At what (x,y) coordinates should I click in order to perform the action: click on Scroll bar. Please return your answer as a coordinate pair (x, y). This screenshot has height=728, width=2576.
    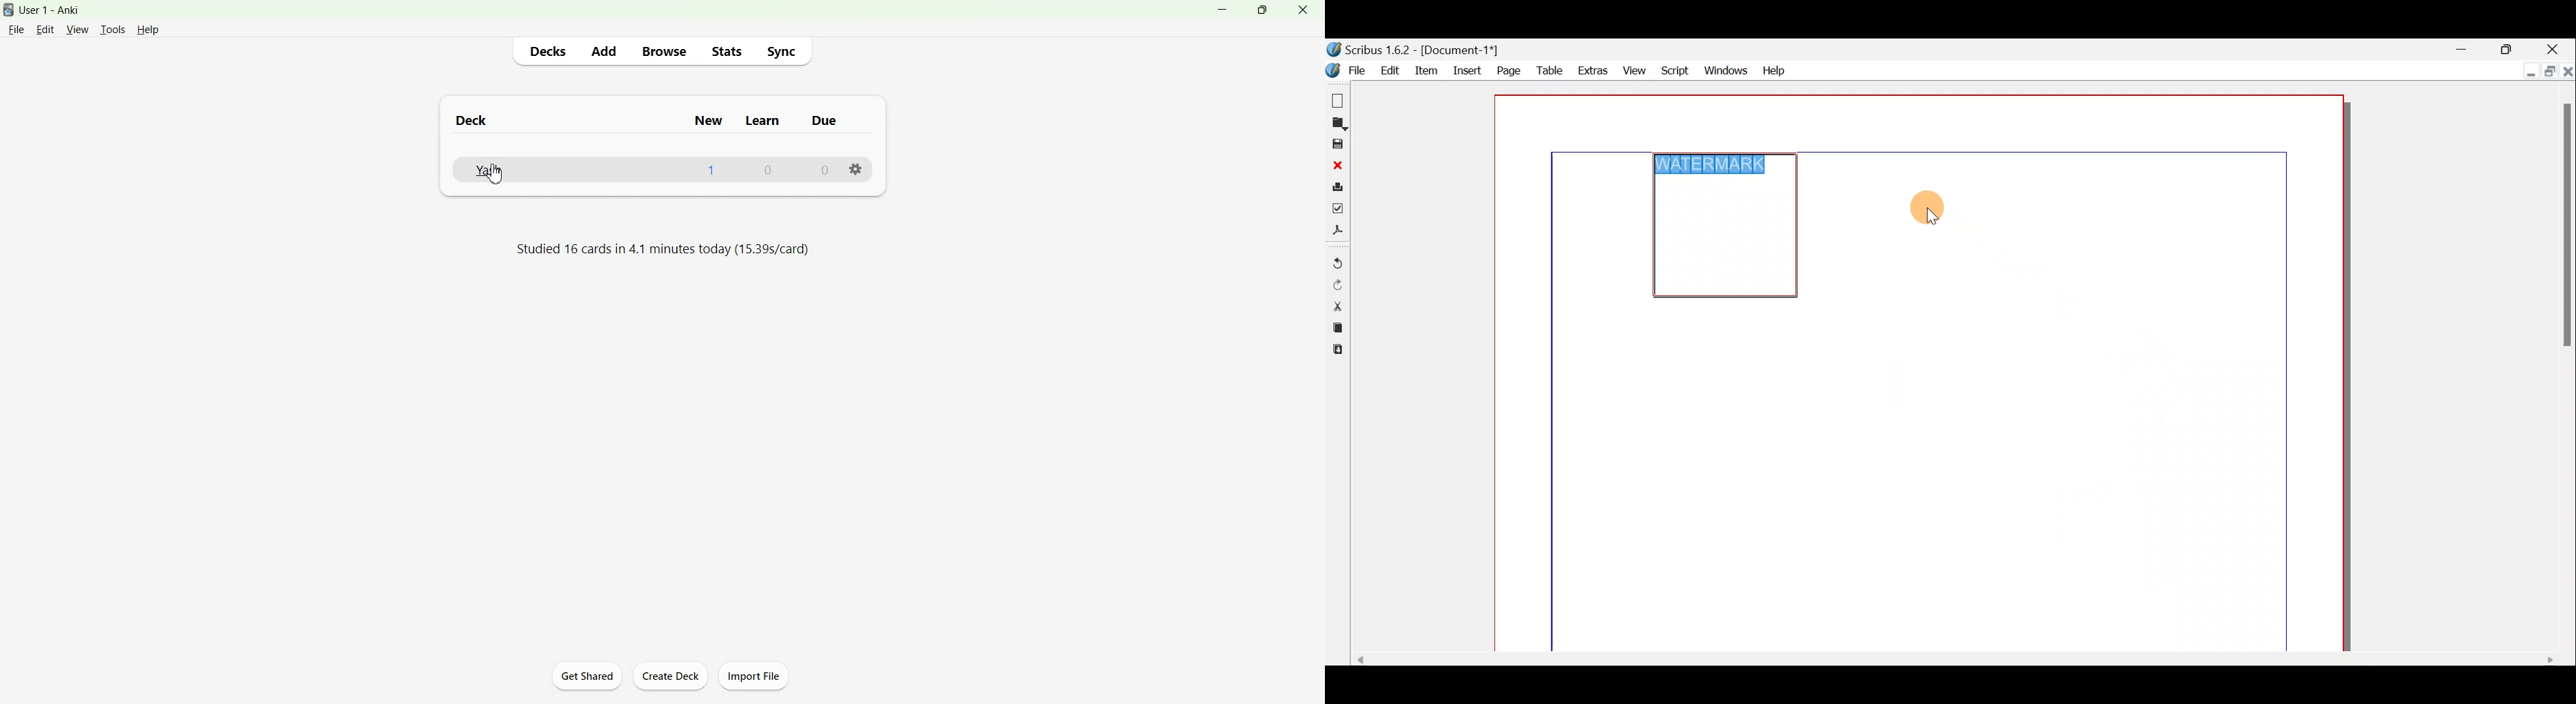
    Looking at the image, I should click on (2567, 369).